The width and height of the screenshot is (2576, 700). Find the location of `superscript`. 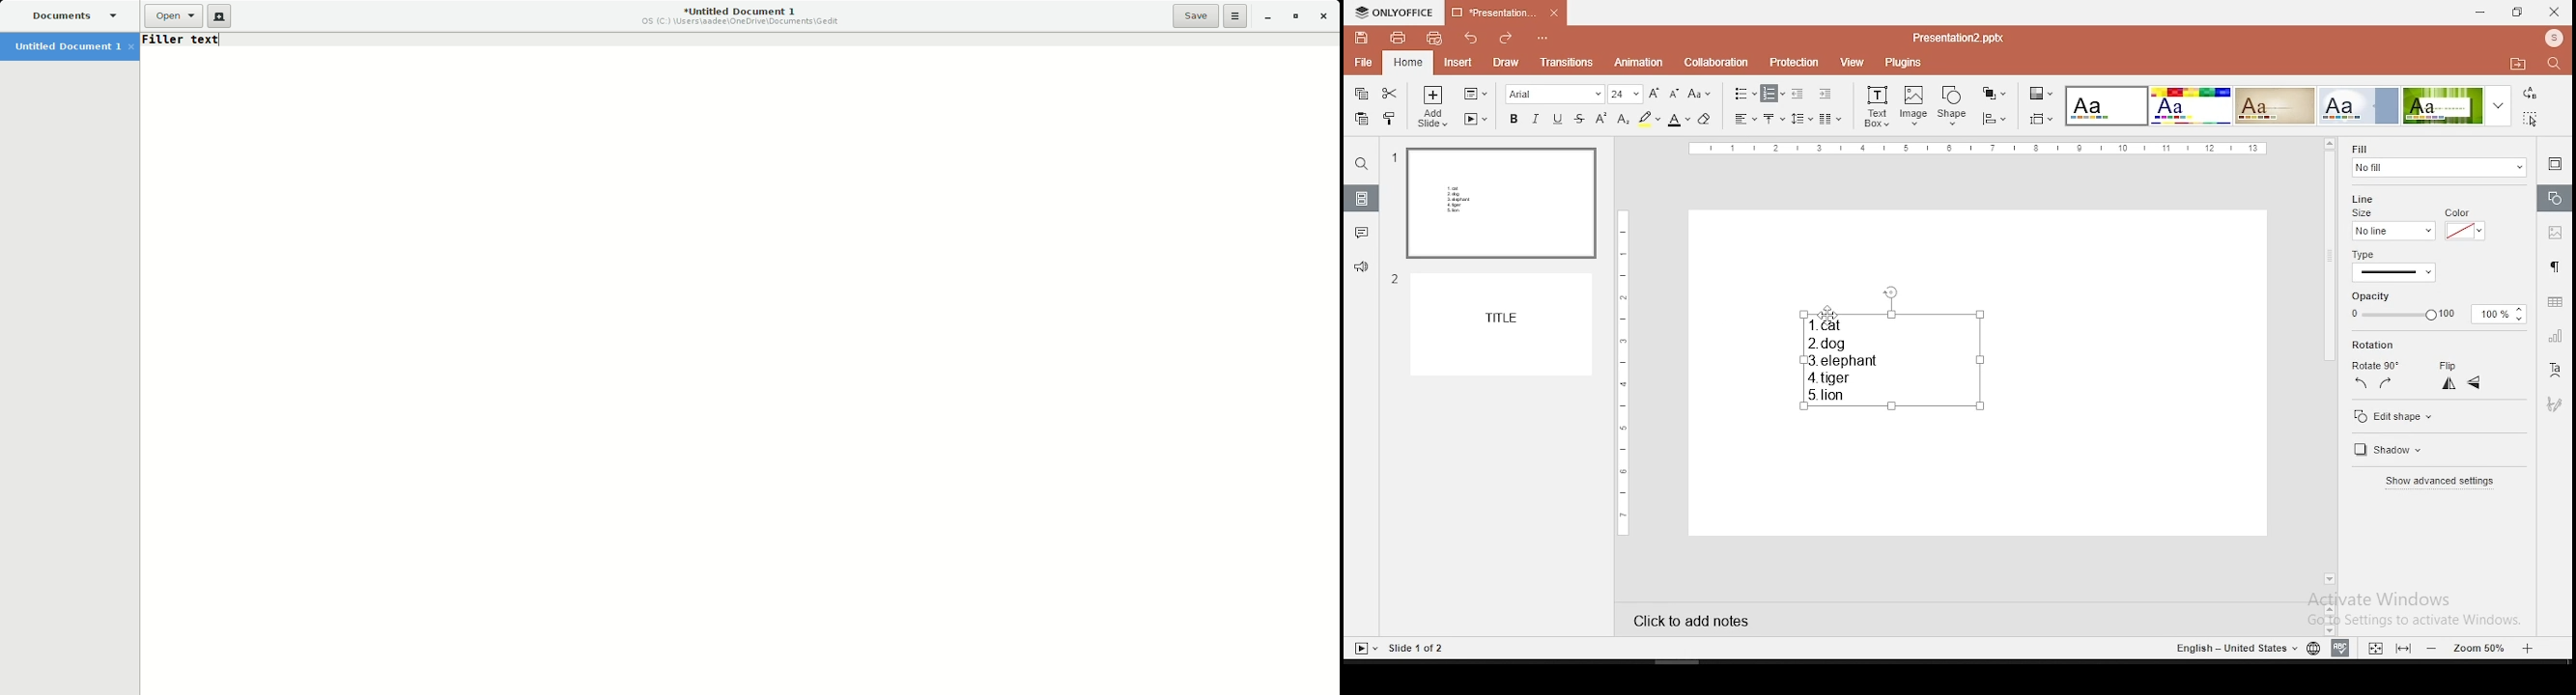

superscript is located at coordinates (1601, 119).